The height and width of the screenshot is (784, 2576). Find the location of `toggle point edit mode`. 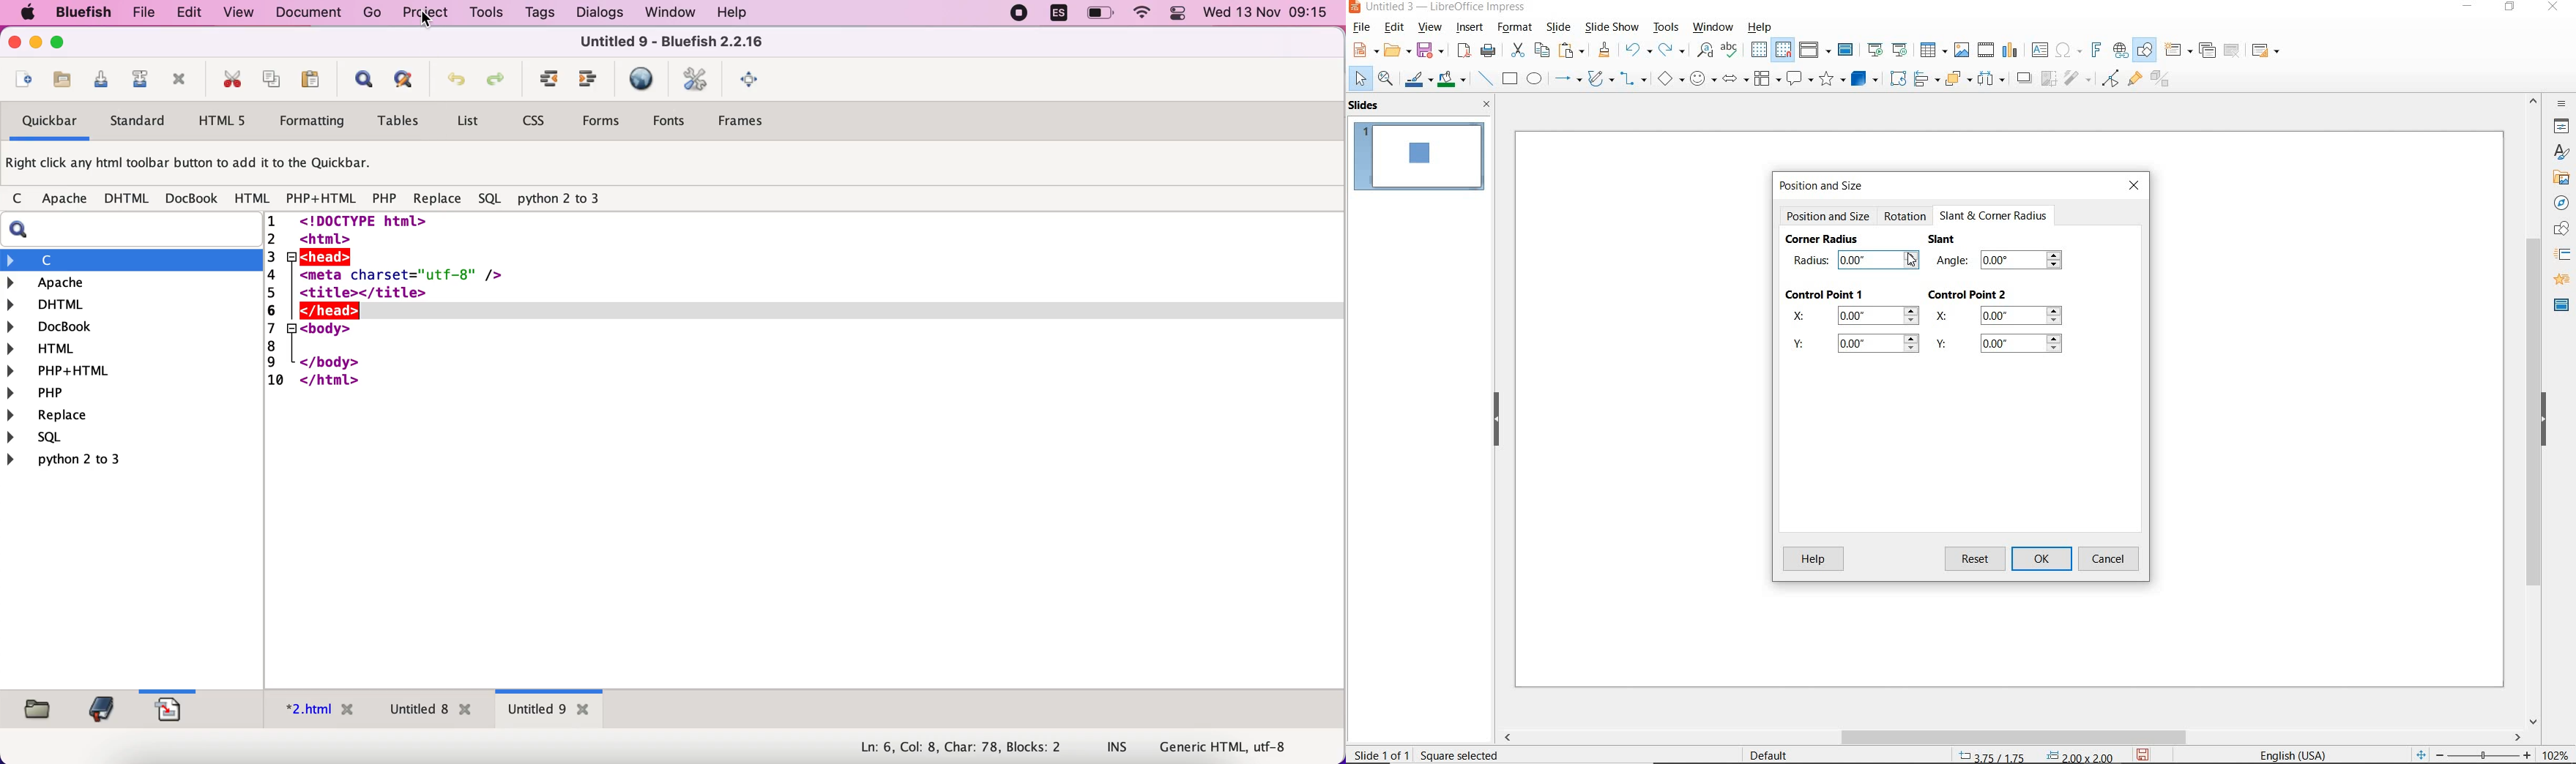

toggle point edit mode is located at coordinates (2110, 80).